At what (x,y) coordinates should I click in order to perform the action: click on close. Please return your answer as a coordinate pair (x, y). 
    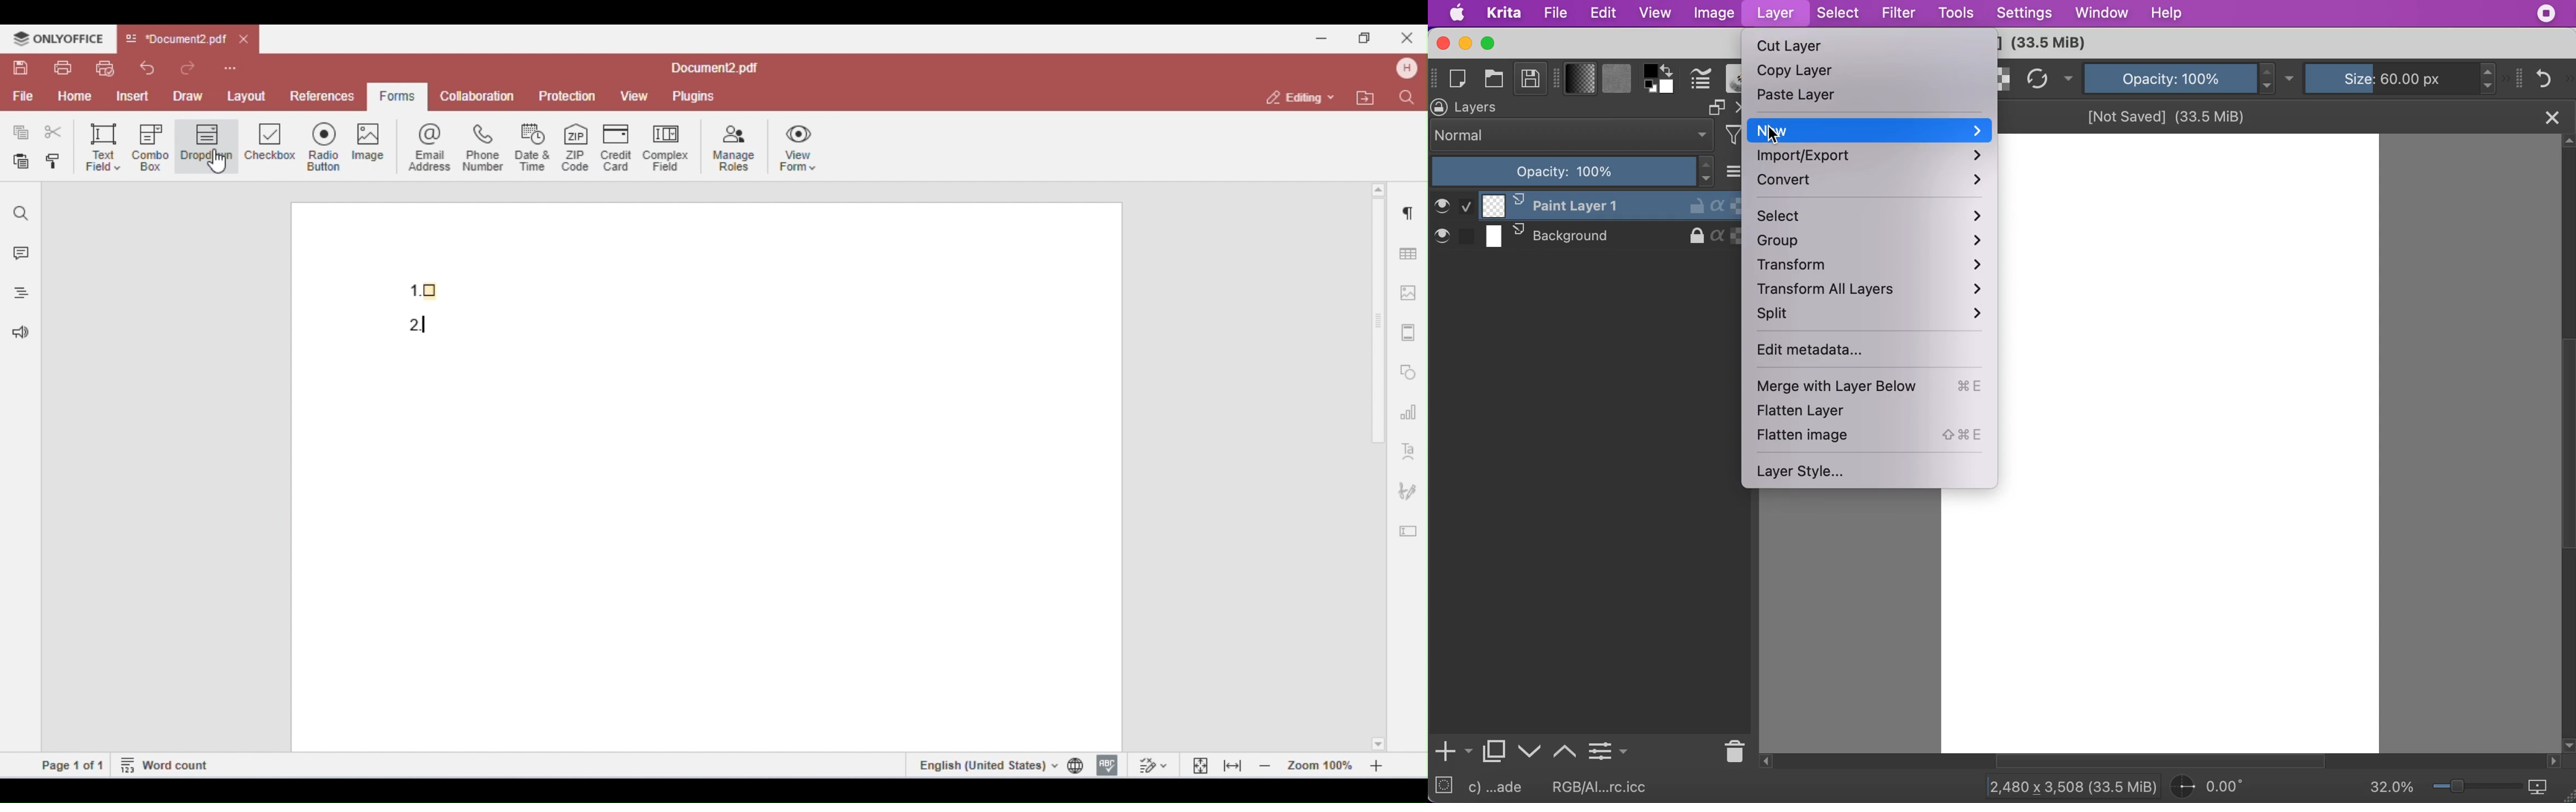
    Looking at the image, I should click on (2551, 116).